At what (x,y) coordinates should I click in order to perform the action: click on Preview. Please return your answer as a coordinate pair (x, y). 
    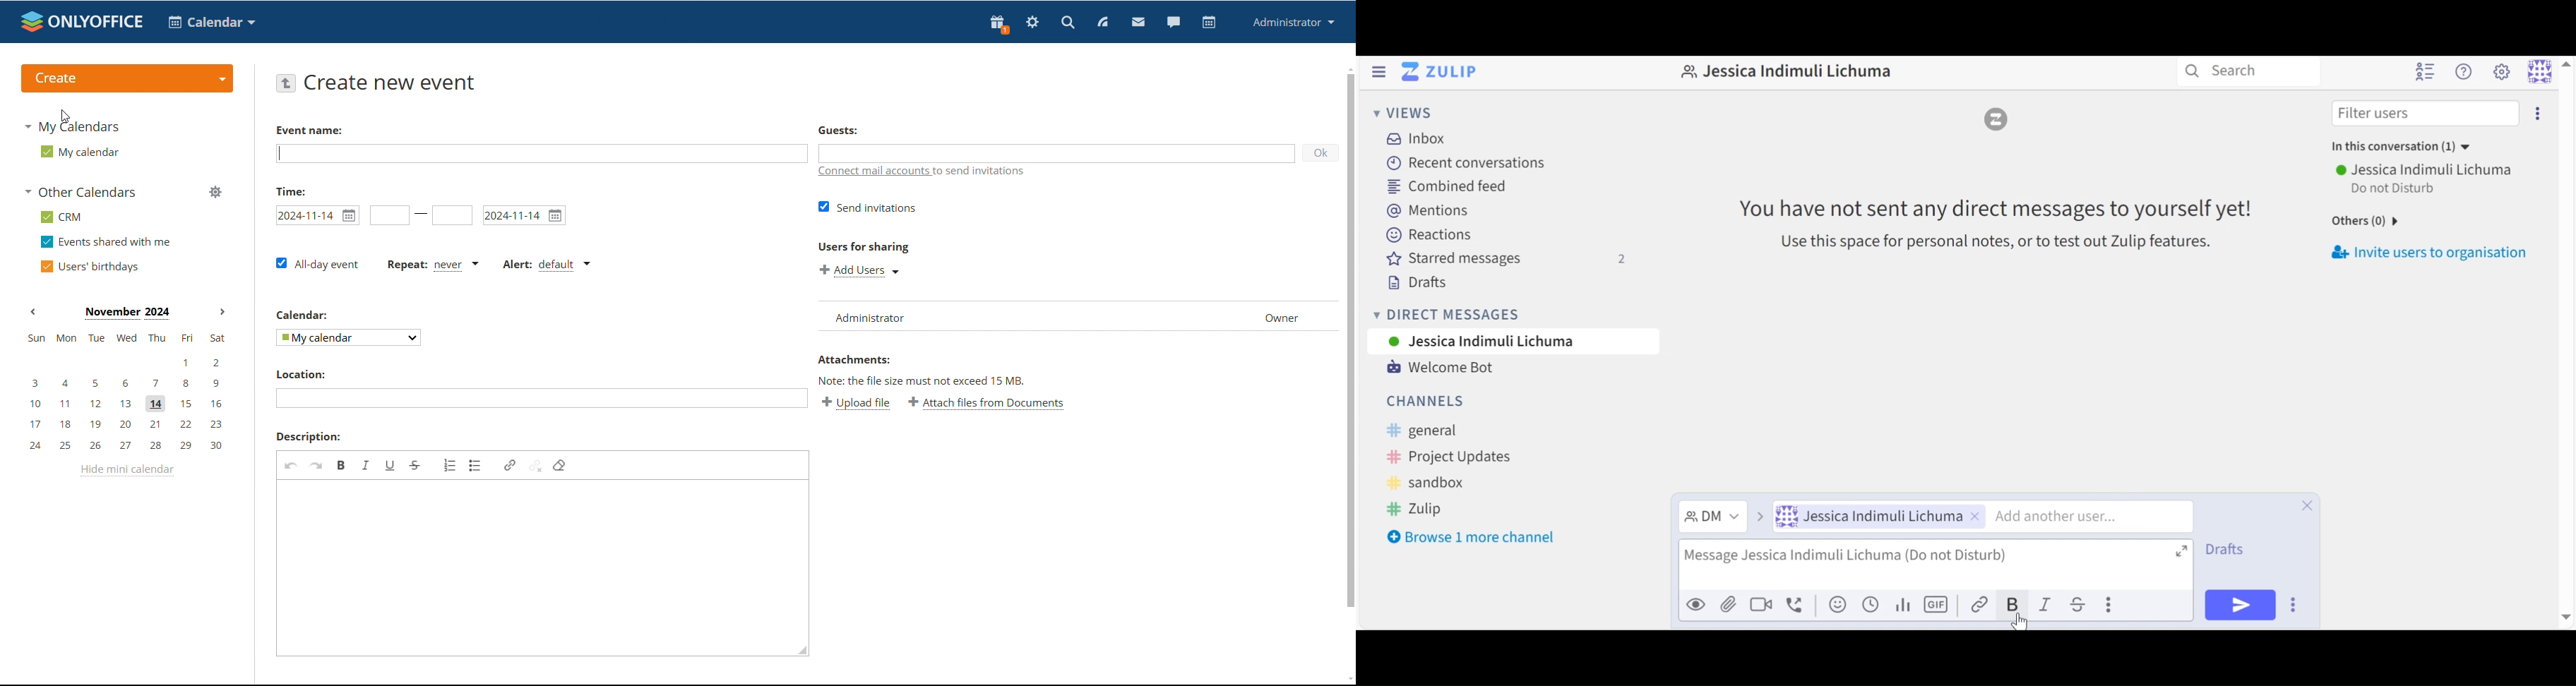
    Looking at the image, I should click on (1696, 603).